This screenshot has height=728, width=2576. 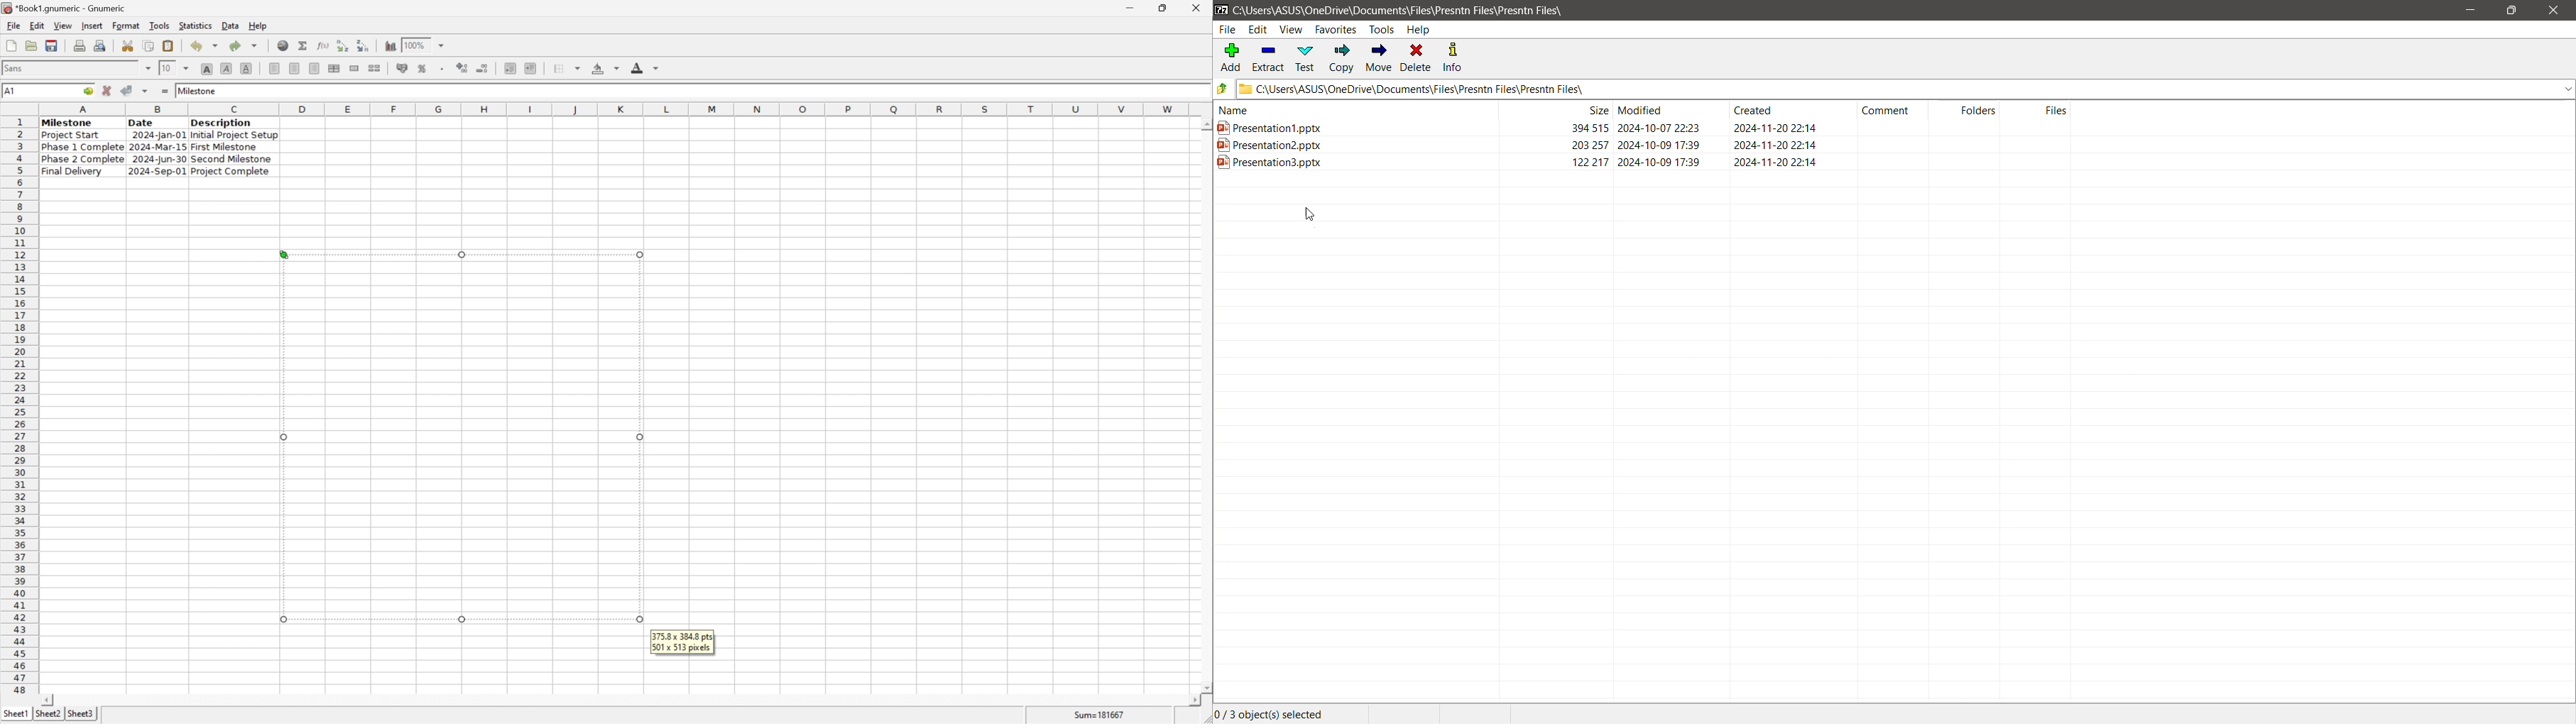 What do you see at coordinates (335, 68) in the screenshot?
I see `center horizontally across selection` at bounding box center [335, 68].